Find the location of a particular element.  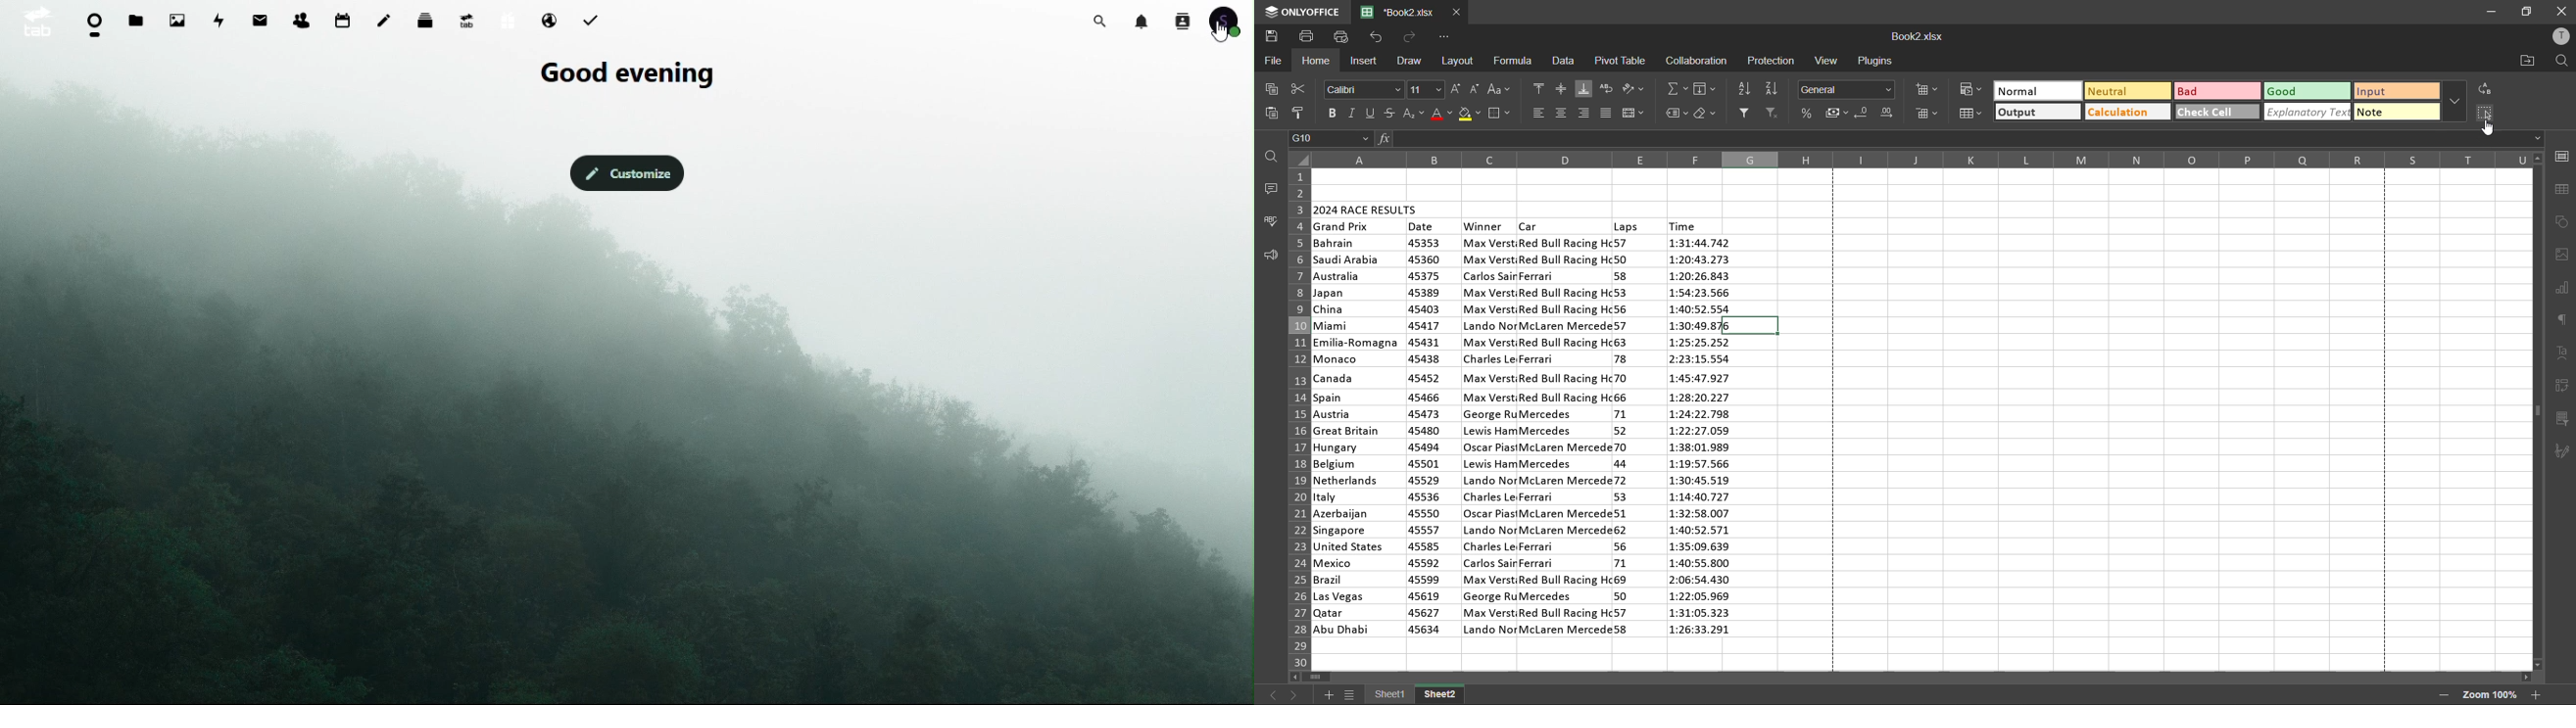

check cell is located at coordinates (2216, 112).